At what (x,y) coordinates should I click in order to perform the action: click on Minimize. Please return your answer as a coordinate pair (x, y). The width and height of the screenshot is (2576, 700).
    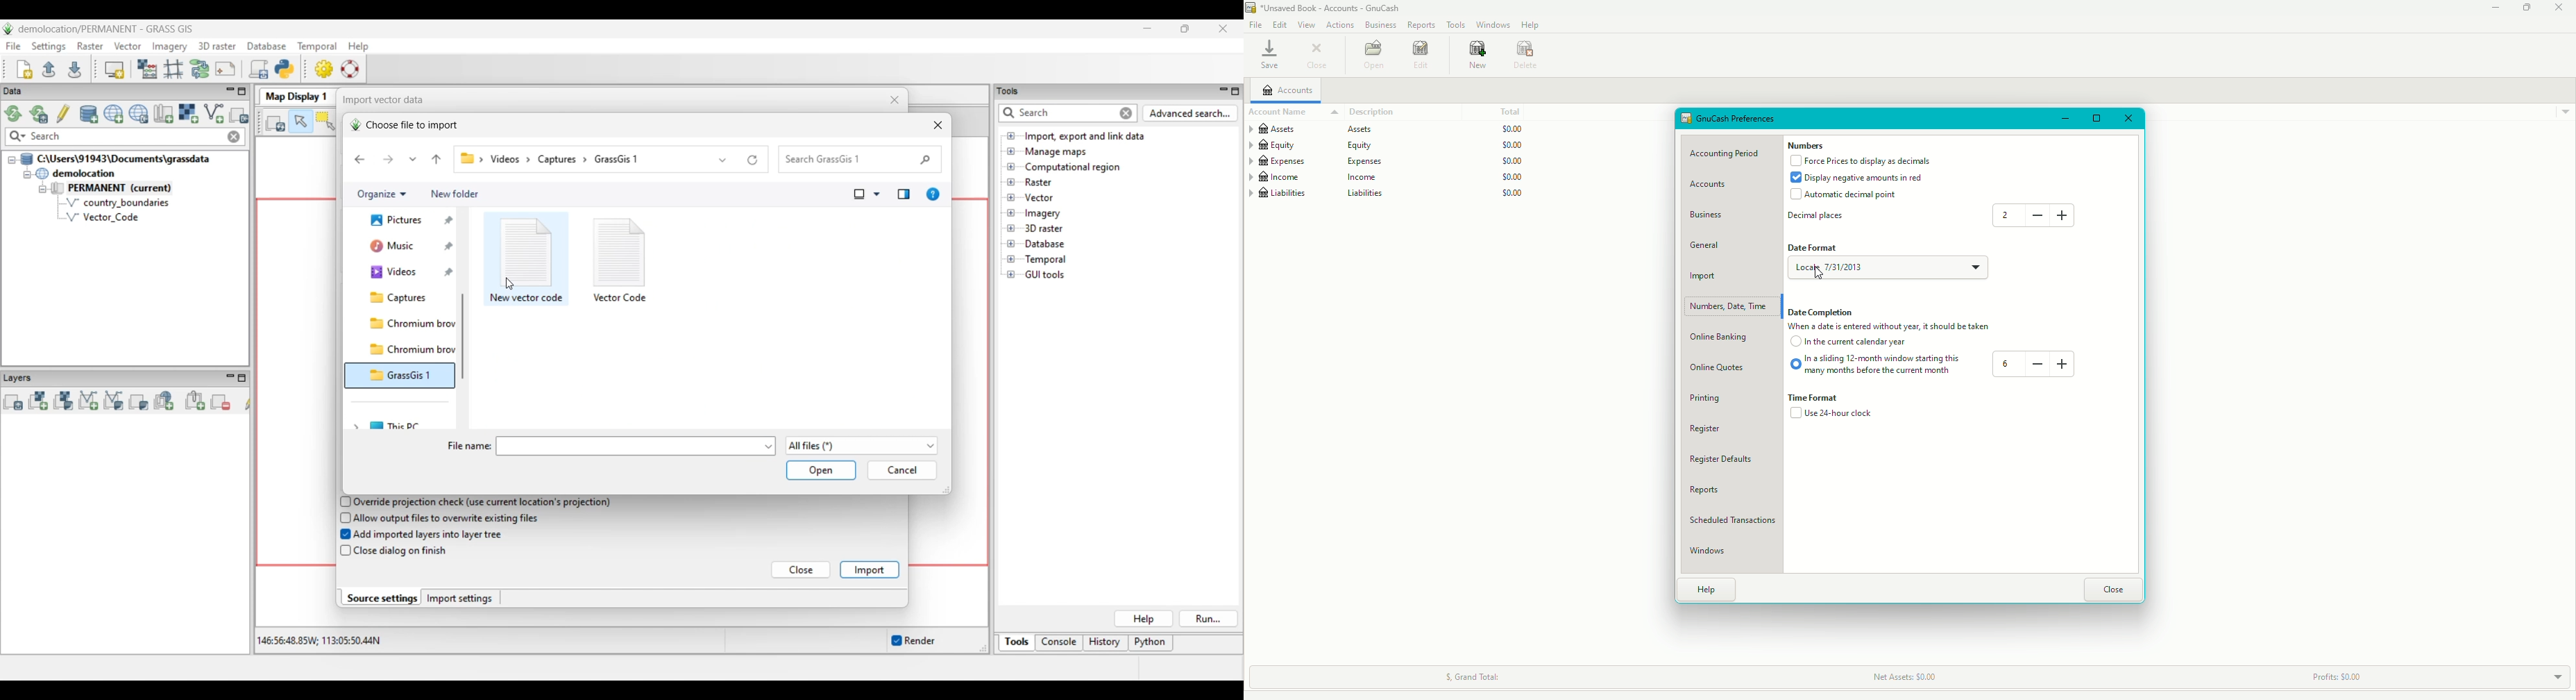
    Looking at the image, I should click on (2067, 118).